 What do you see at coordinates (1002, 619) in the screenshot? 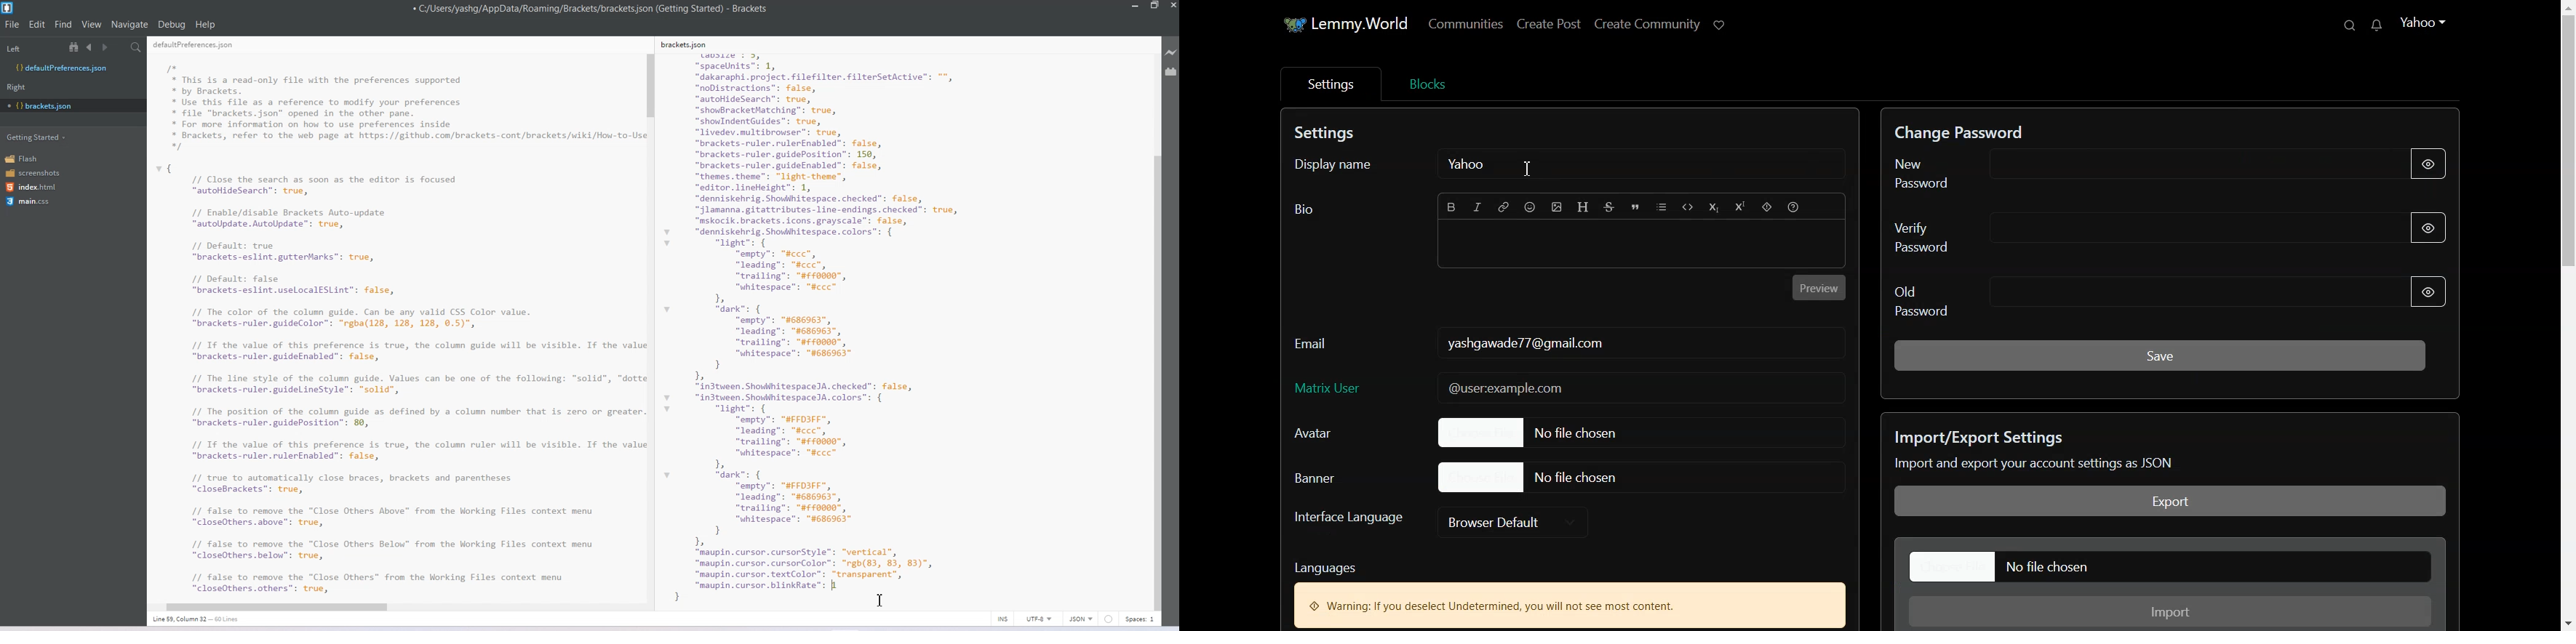
I see `INS` at bounding box center [1002, 619].